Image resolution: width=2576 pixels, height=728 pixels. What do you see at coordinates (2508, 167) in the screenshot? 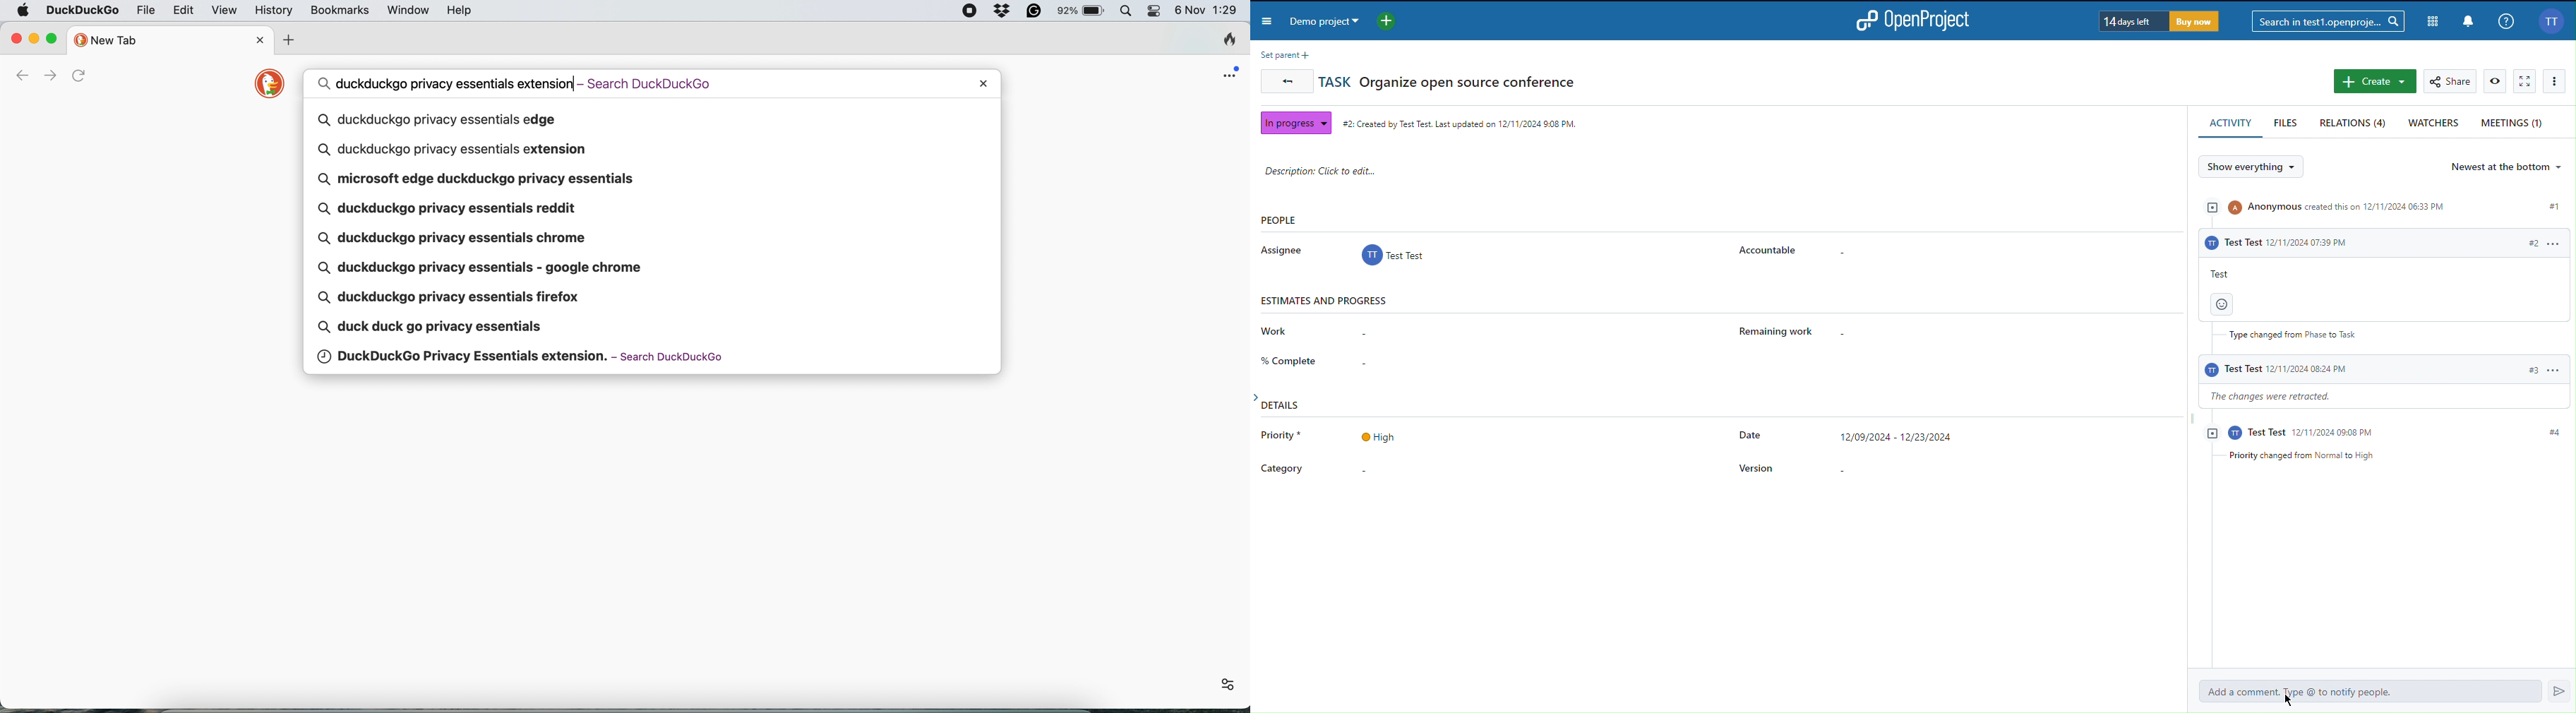
I see `Newest at the bottom` at bounding box center [2508, 167].